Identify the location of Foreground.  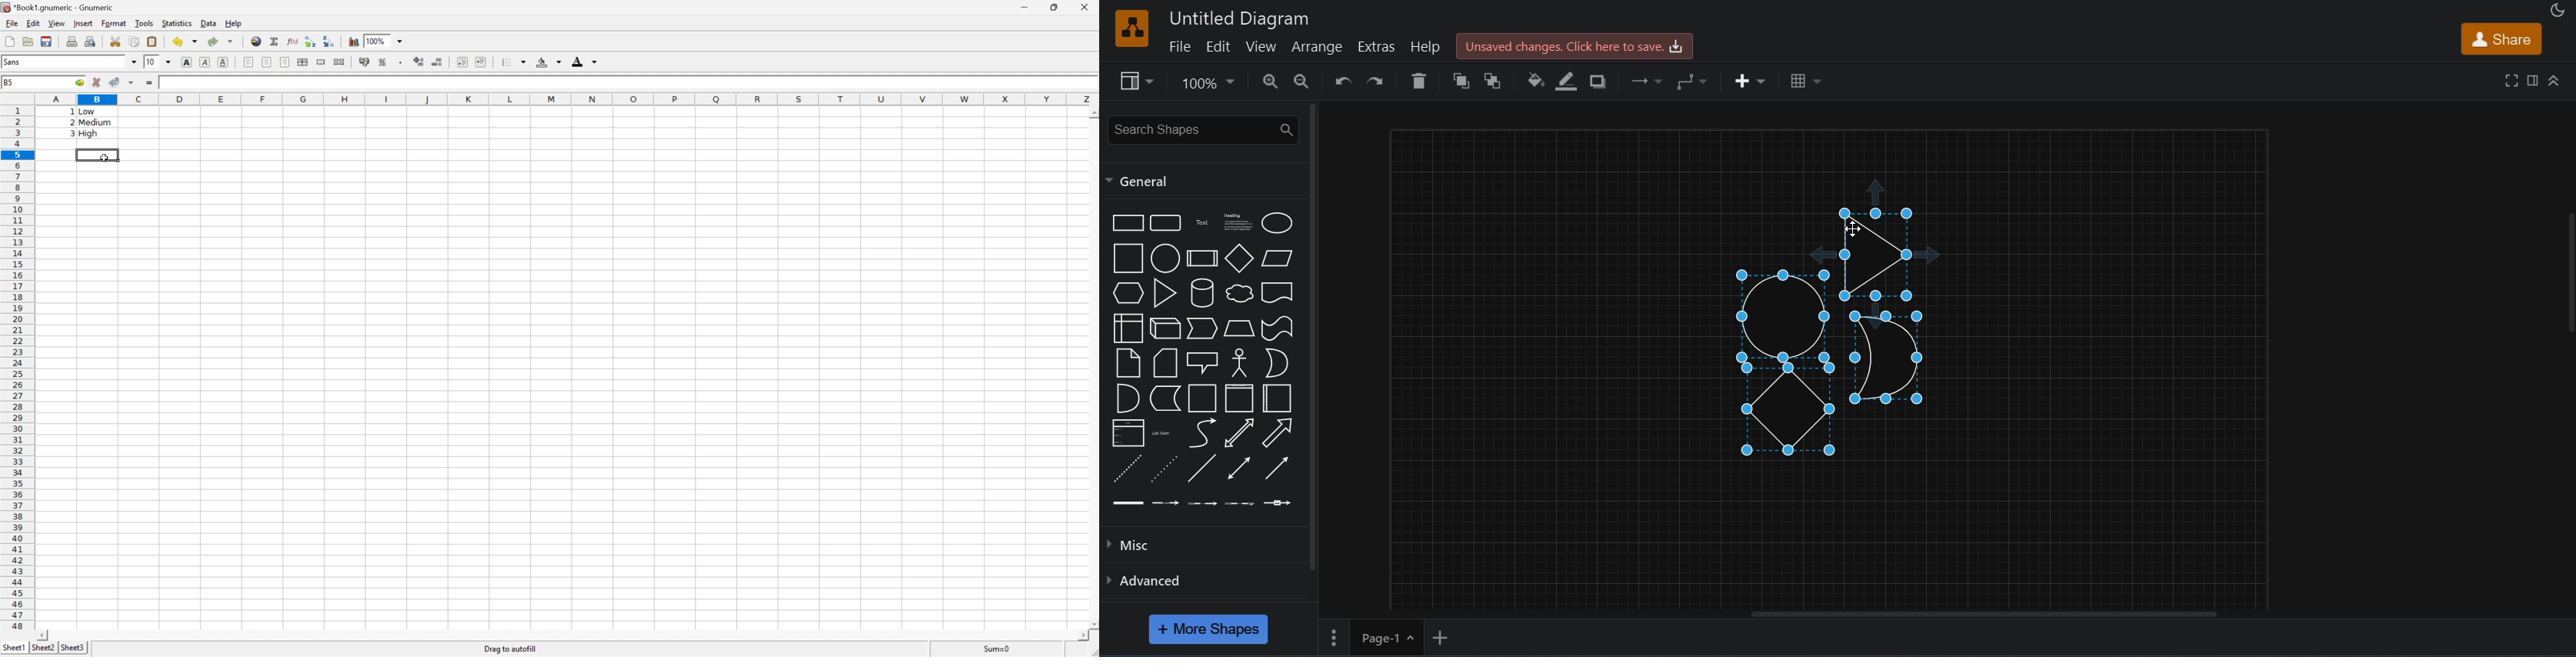
(583, 61).